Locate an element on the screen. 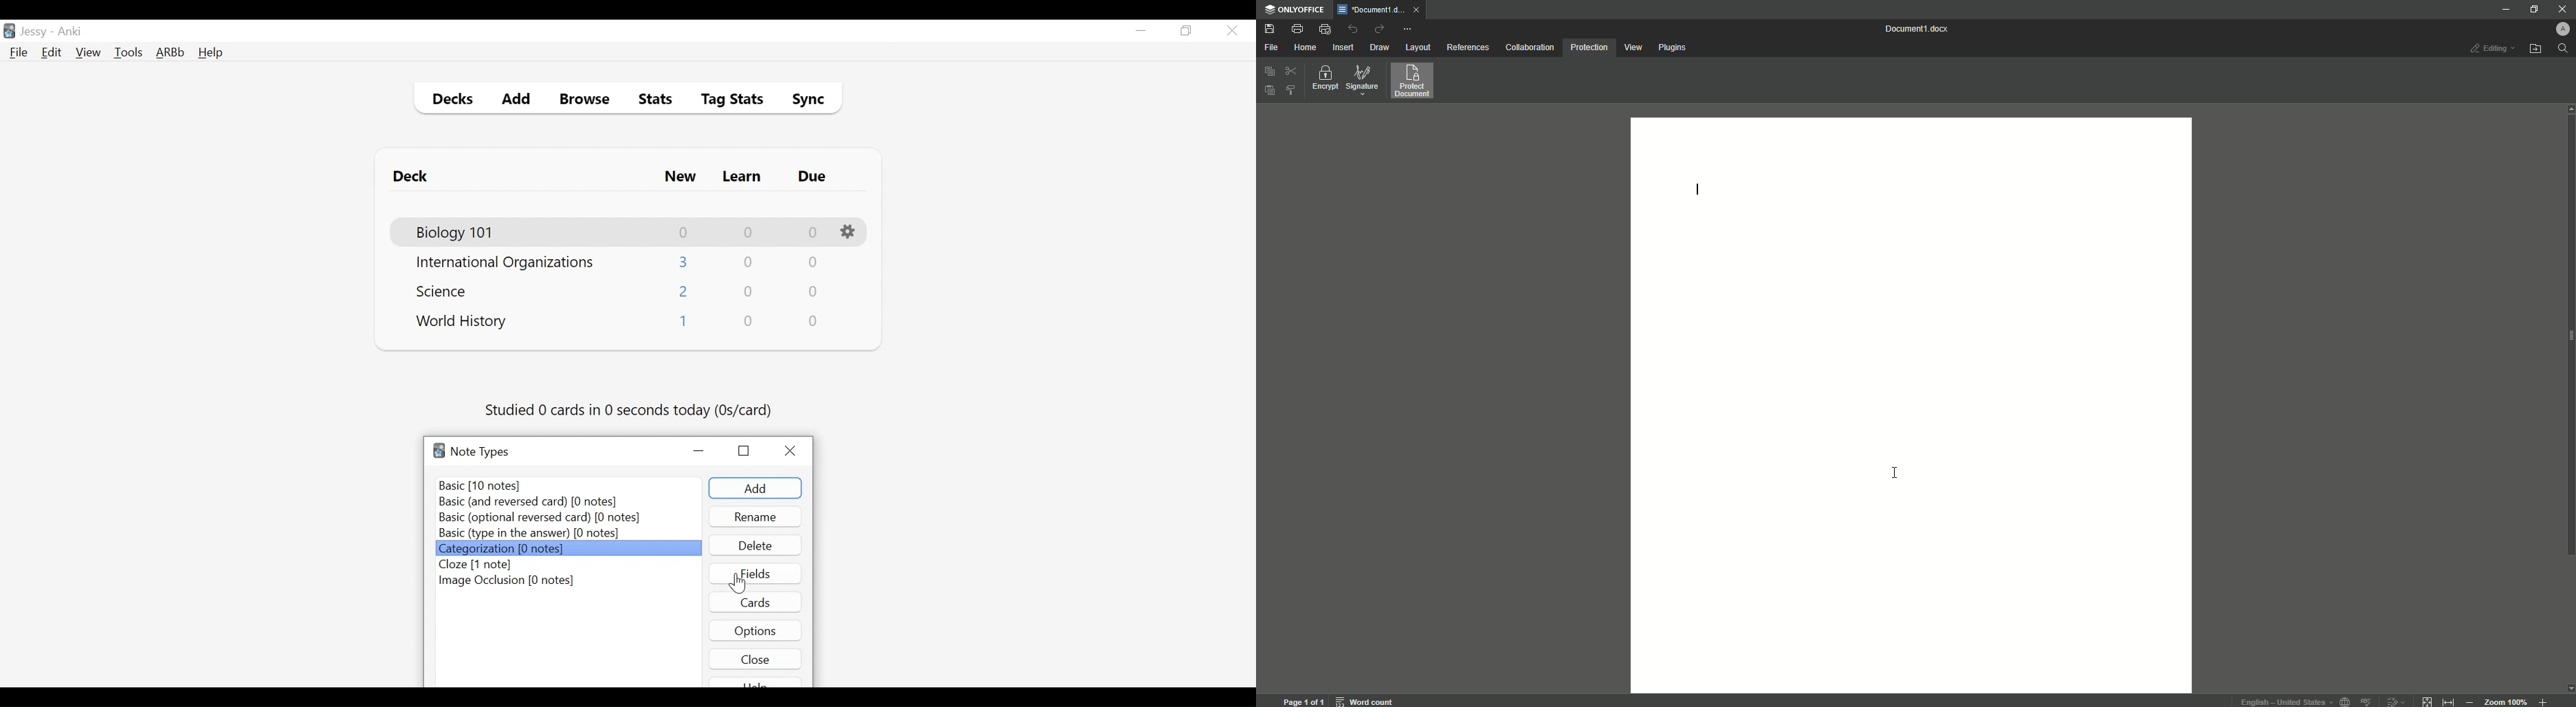 Image resolution: width=2576 pixels, height=728 pixels. Basic (type in the answer)  (number of notes) is located at coordinates (529, 534).